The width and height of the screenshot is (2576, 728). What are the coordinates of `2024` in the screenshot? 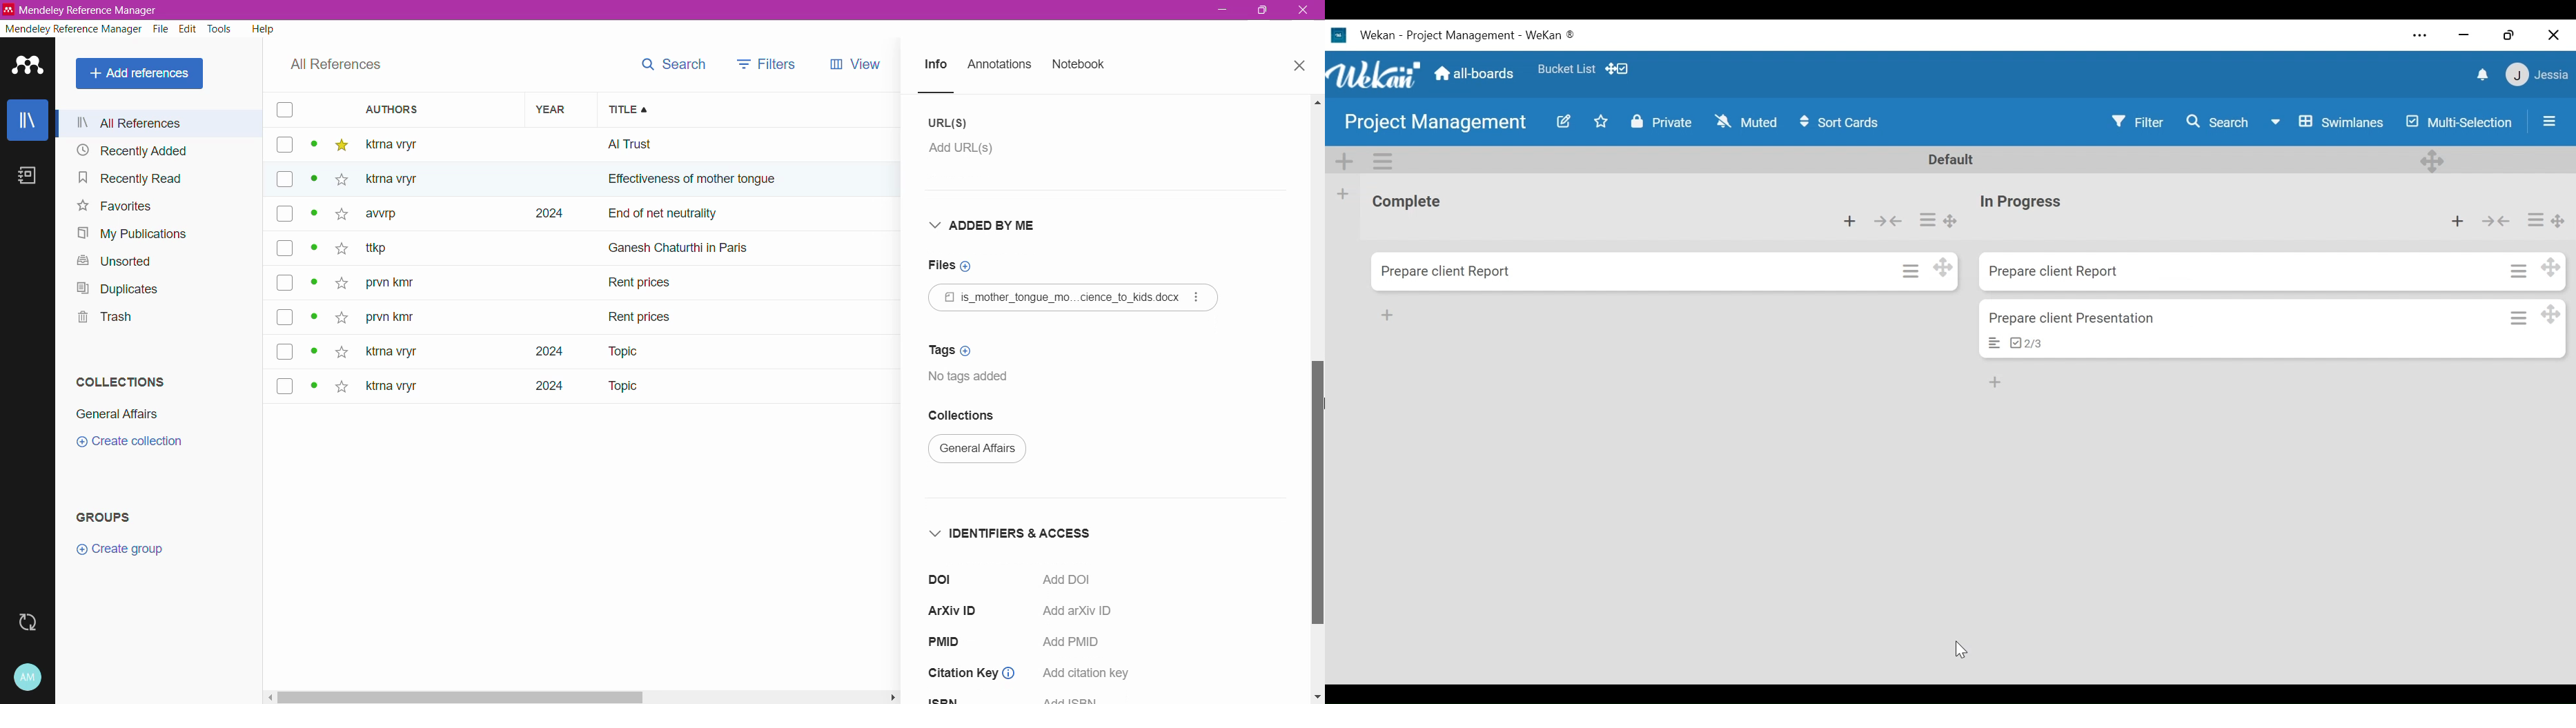 It's located at (541, 391).